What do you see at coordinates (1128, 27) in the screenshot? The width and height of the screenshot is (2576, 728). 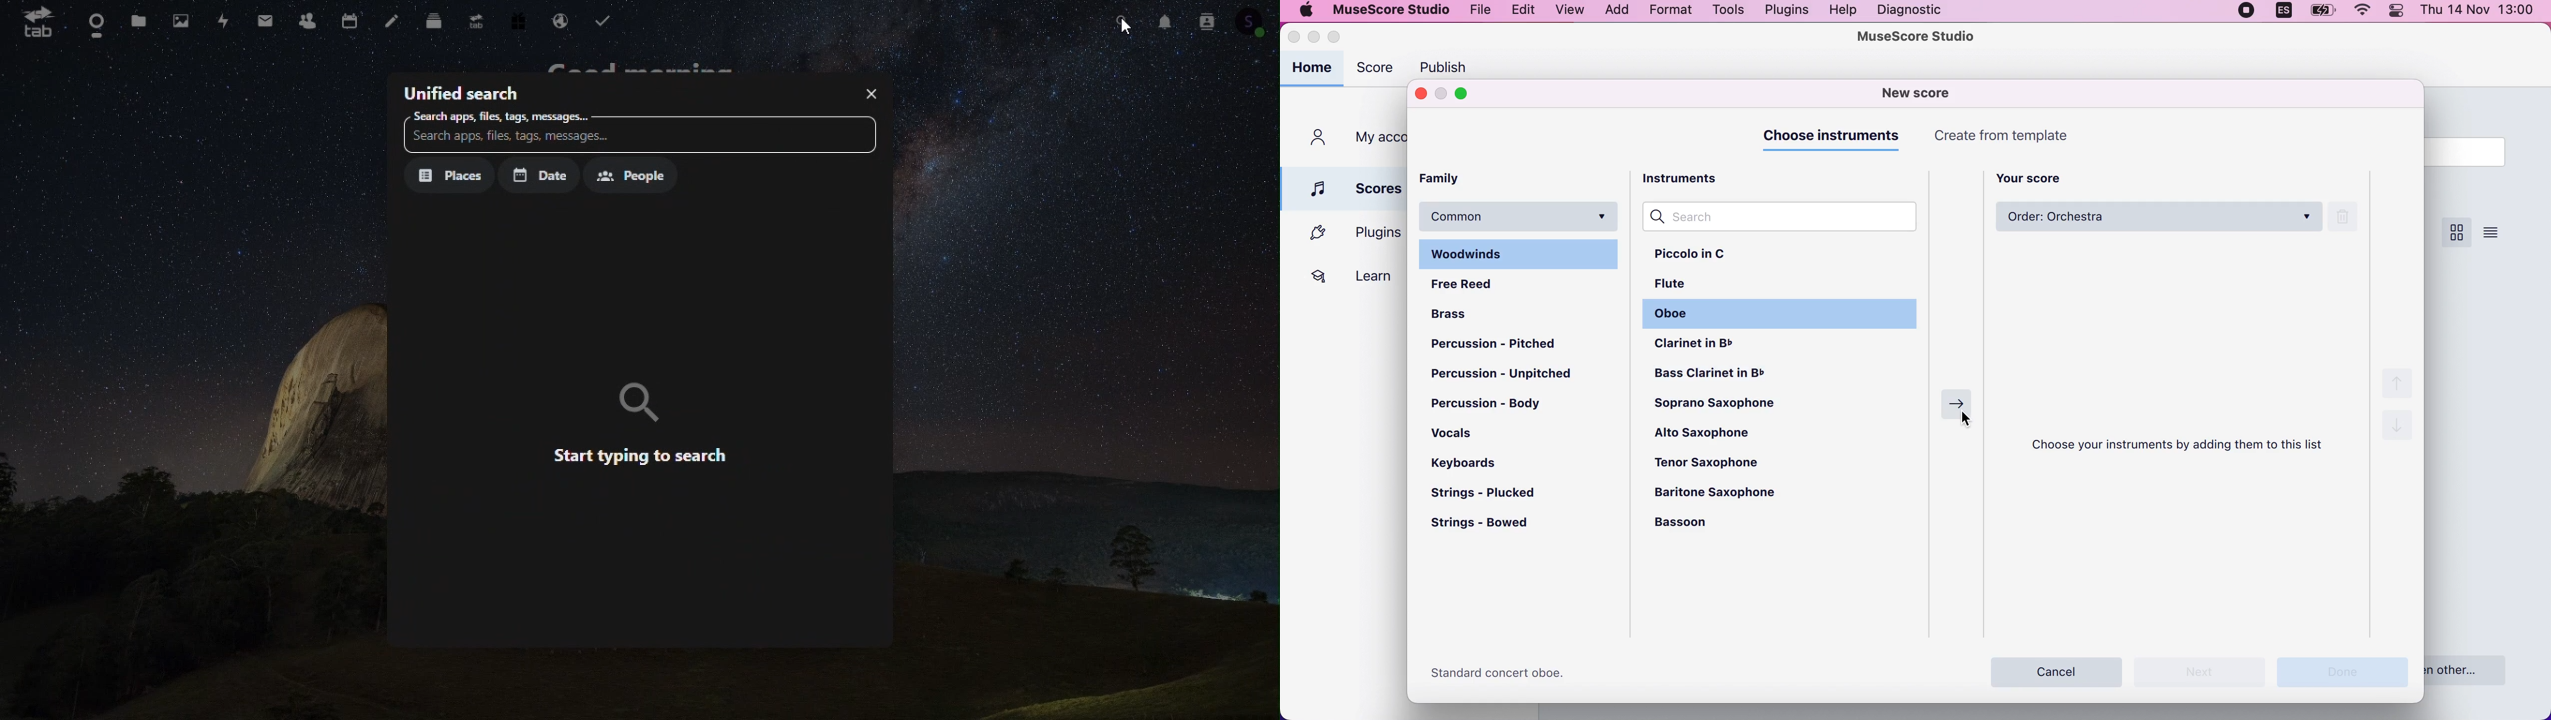 I see `` at bounding box center [1128, 27].